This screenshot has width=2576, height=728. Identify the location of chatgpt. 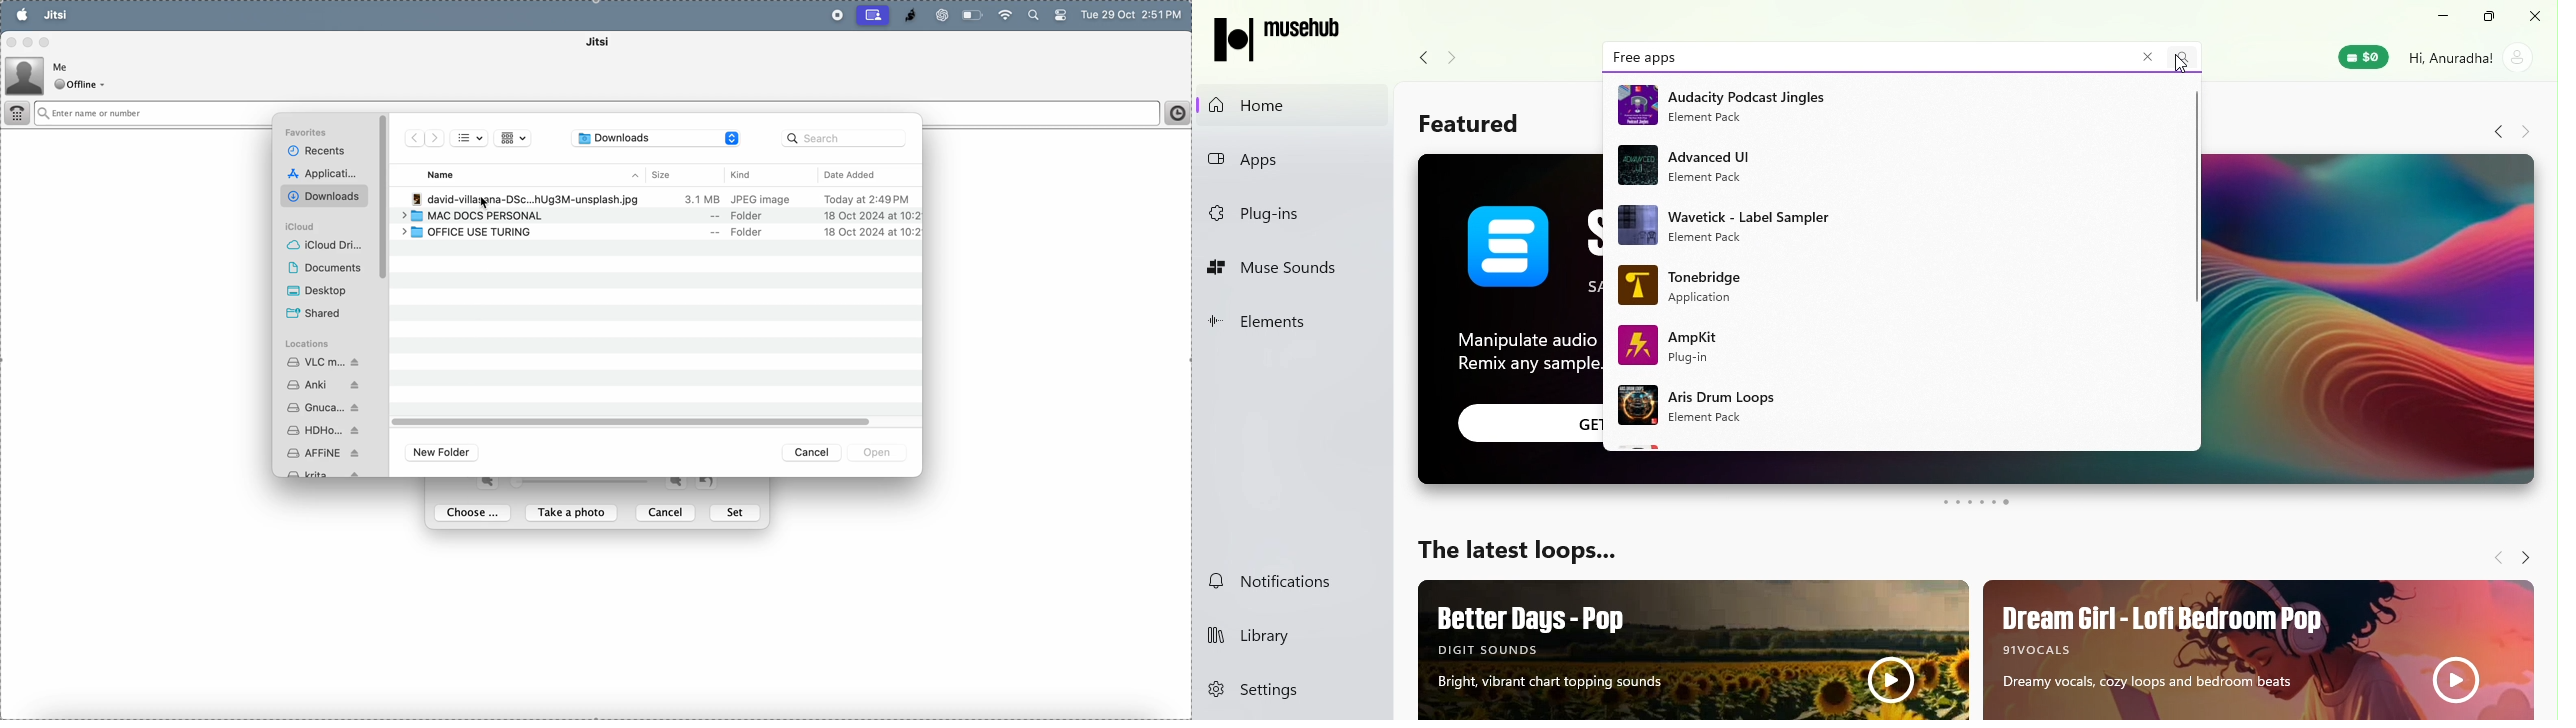
(938, 15).